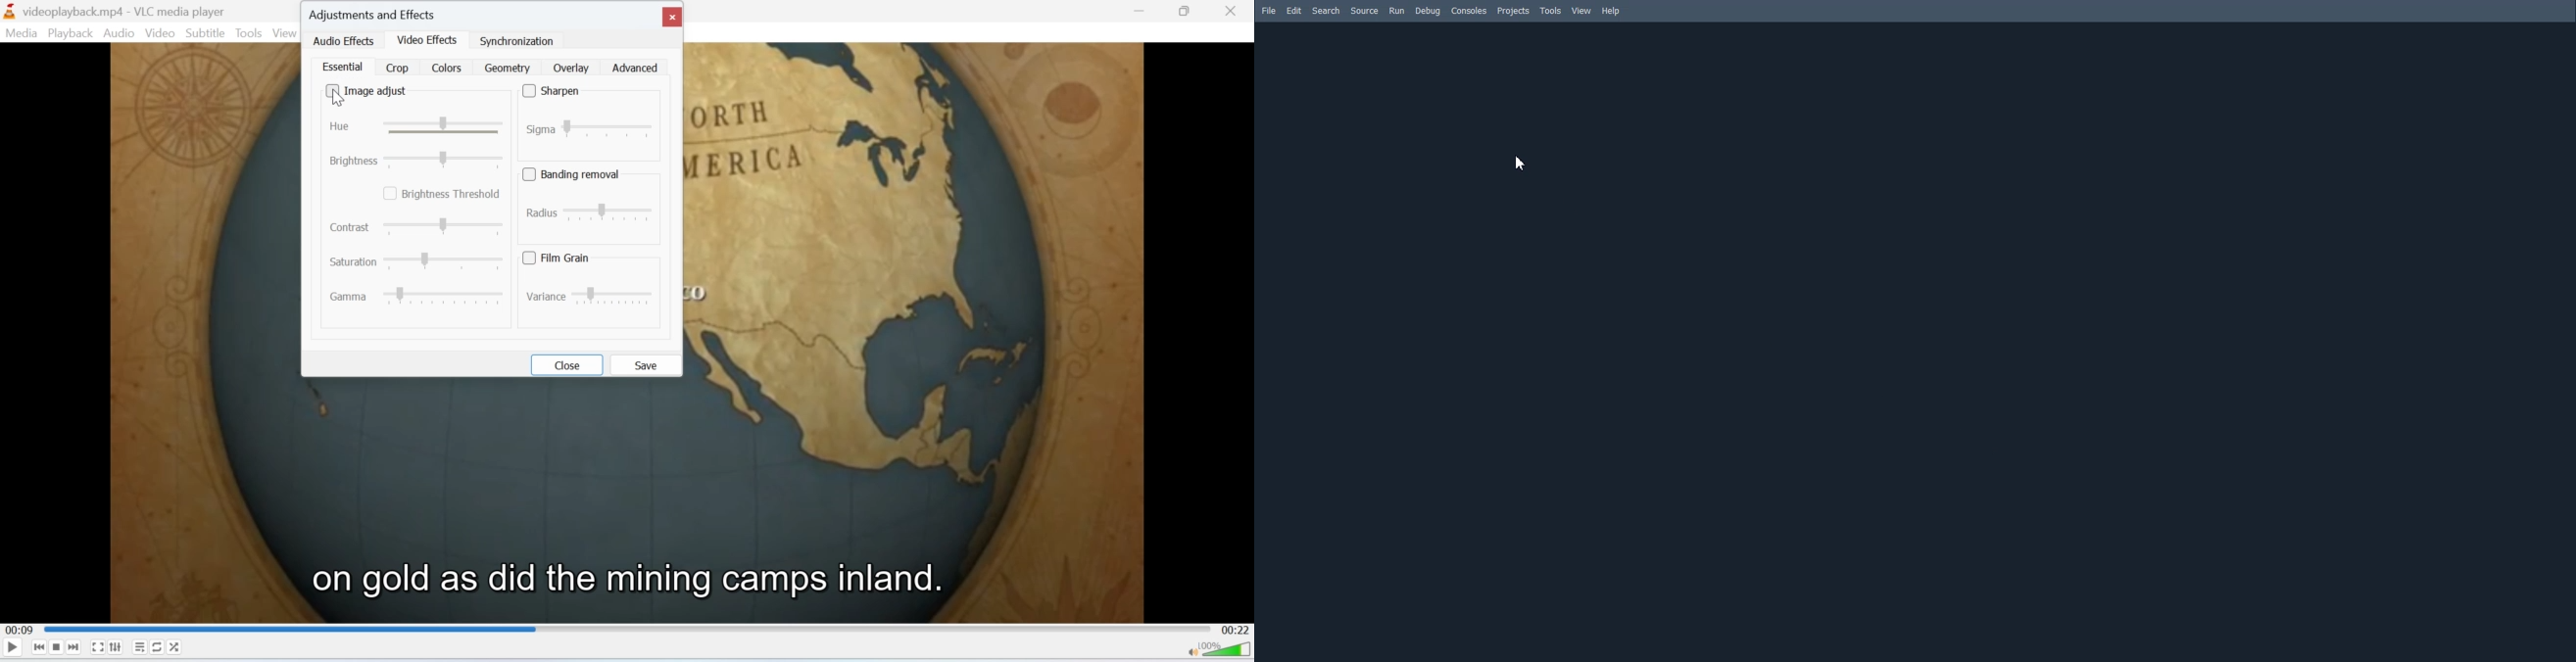 This screenshot has width=2576, height=672. I want to click on Debug, so click(1426, 11).